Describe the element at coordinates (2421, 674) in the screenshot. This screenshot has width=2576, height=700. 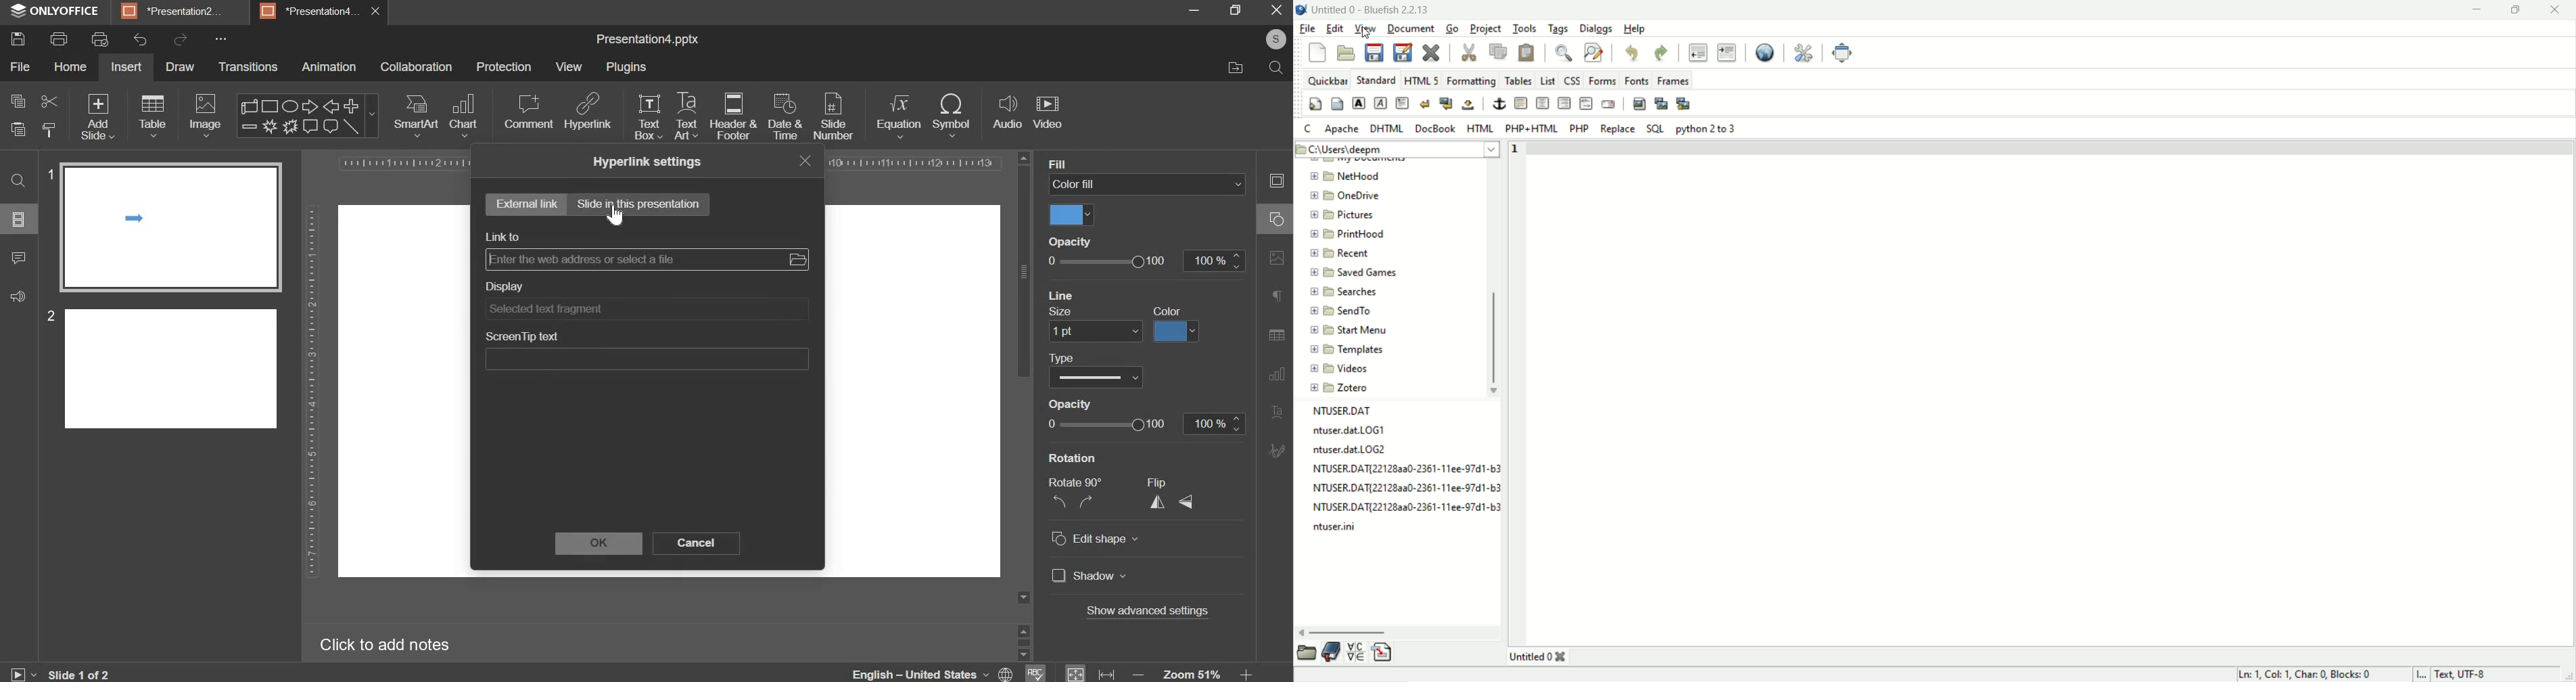
I see `I` at that location.